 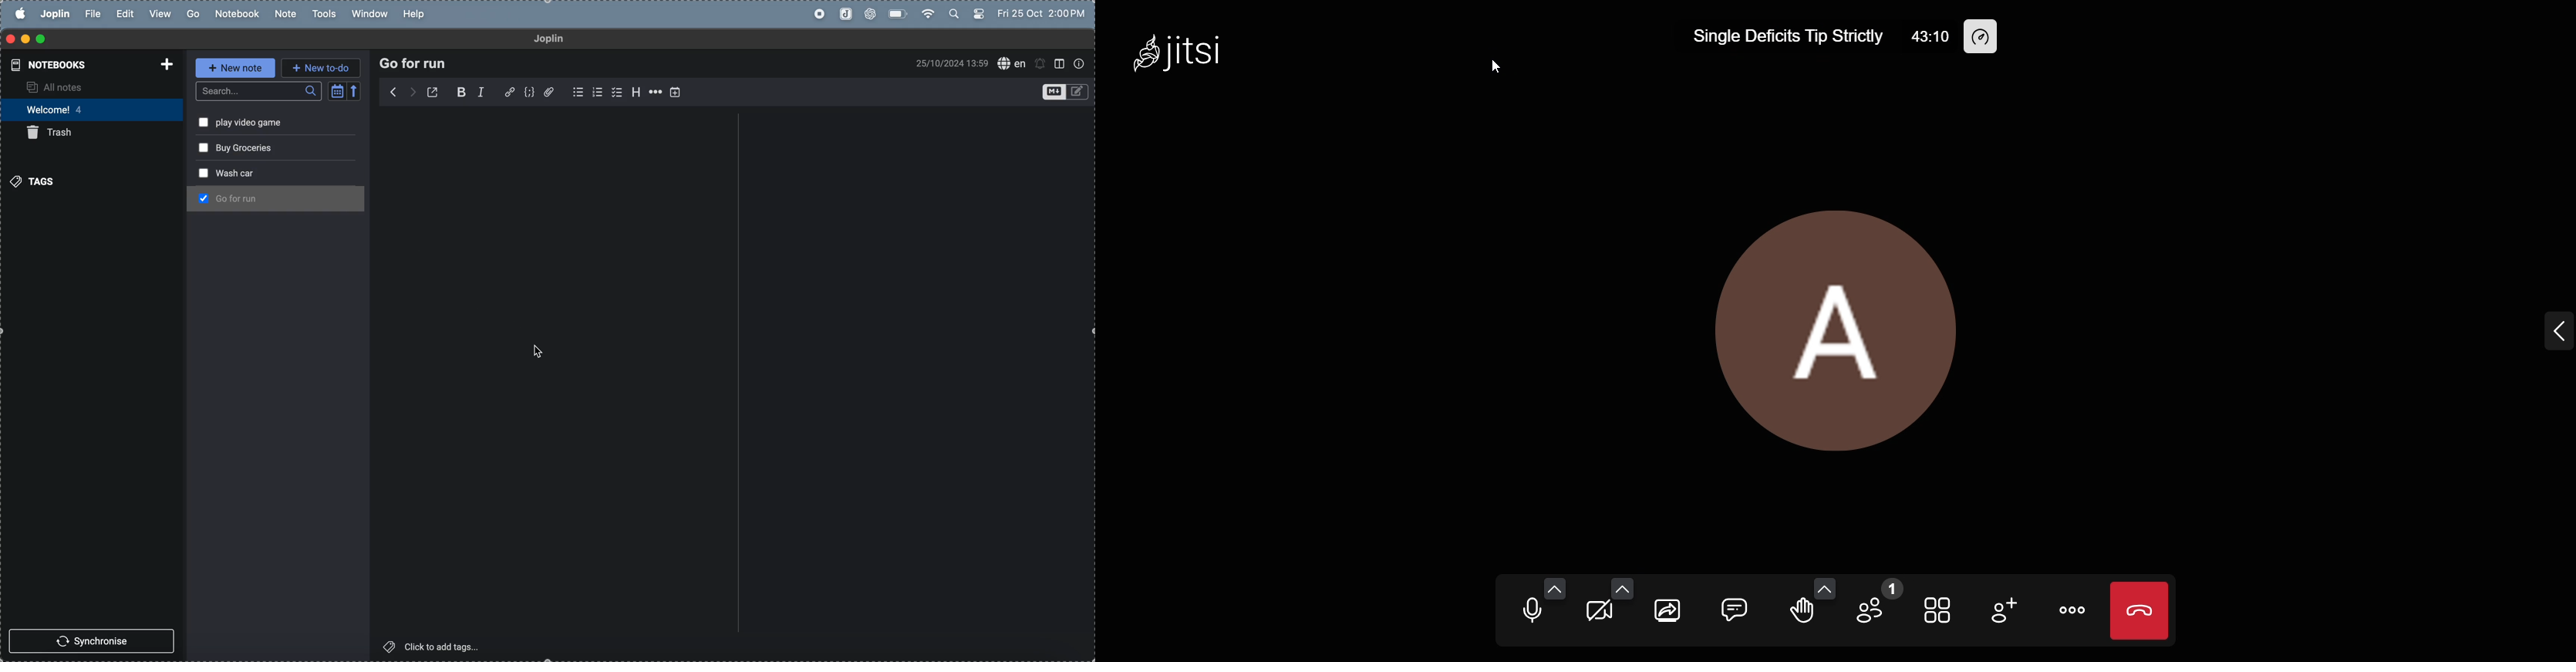 I want to click on battery, so click(x=898, y=15).